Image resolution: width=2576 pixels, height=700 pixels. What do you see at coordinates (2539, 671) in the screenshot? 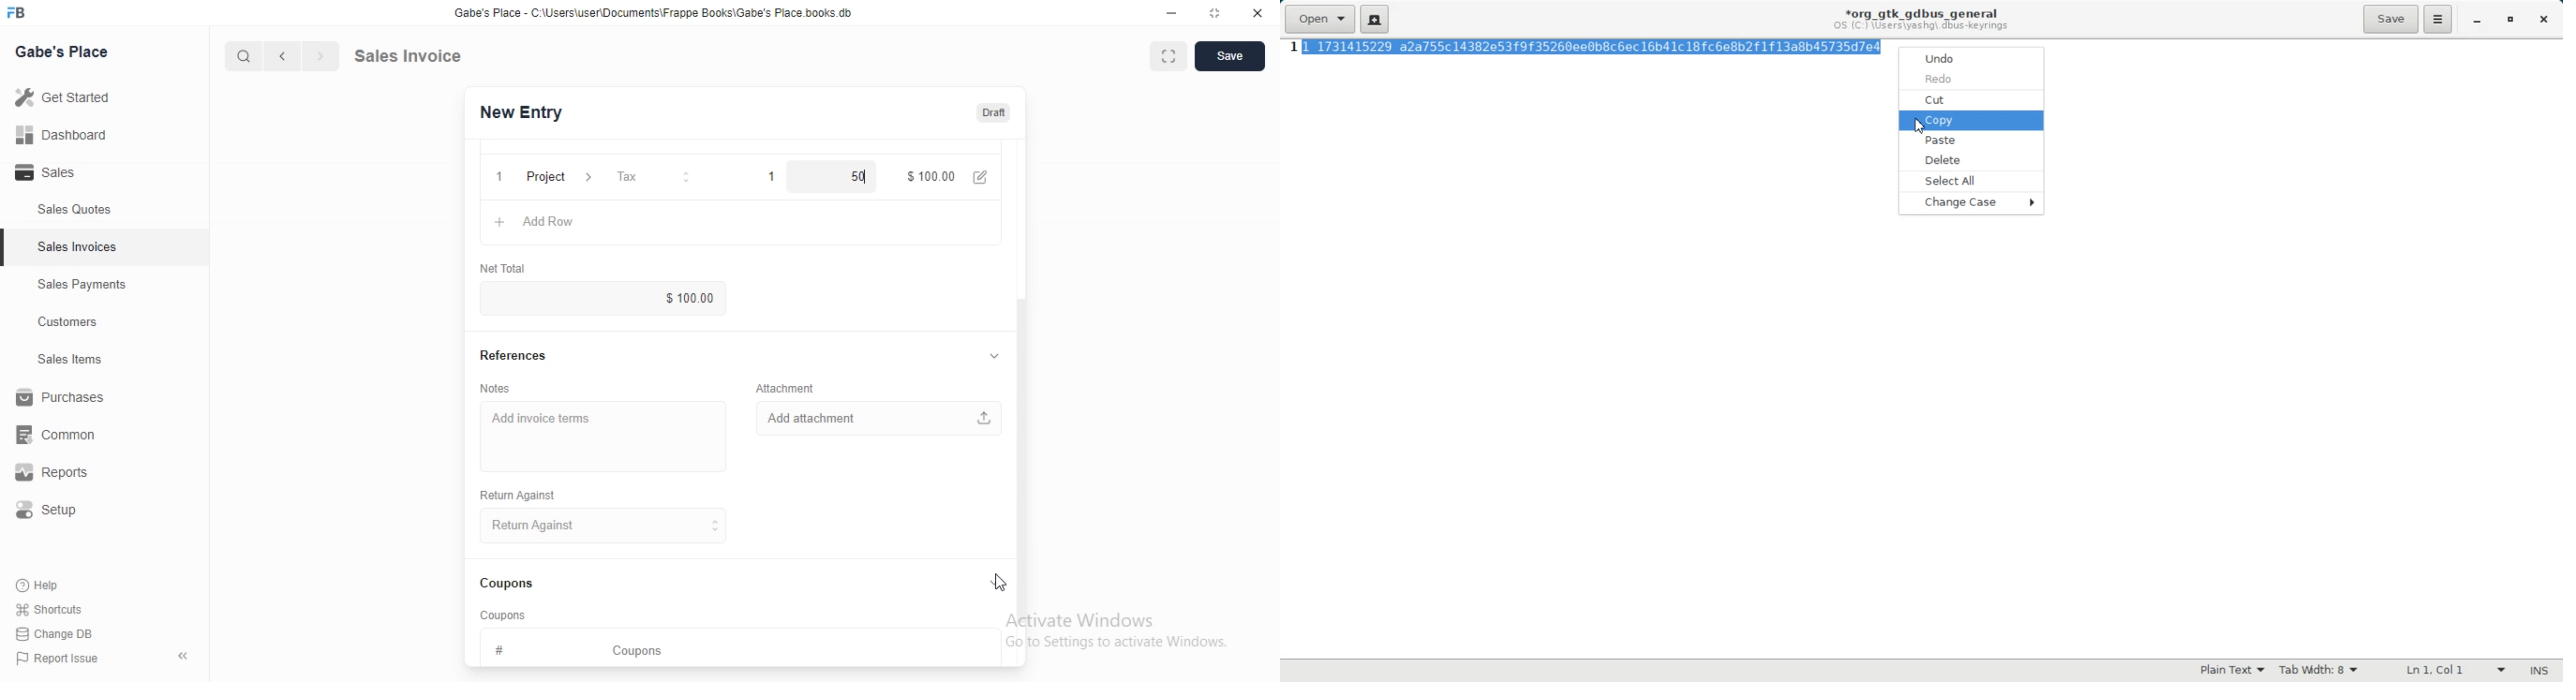
I see `Text` at bounding box center [2539, 671].